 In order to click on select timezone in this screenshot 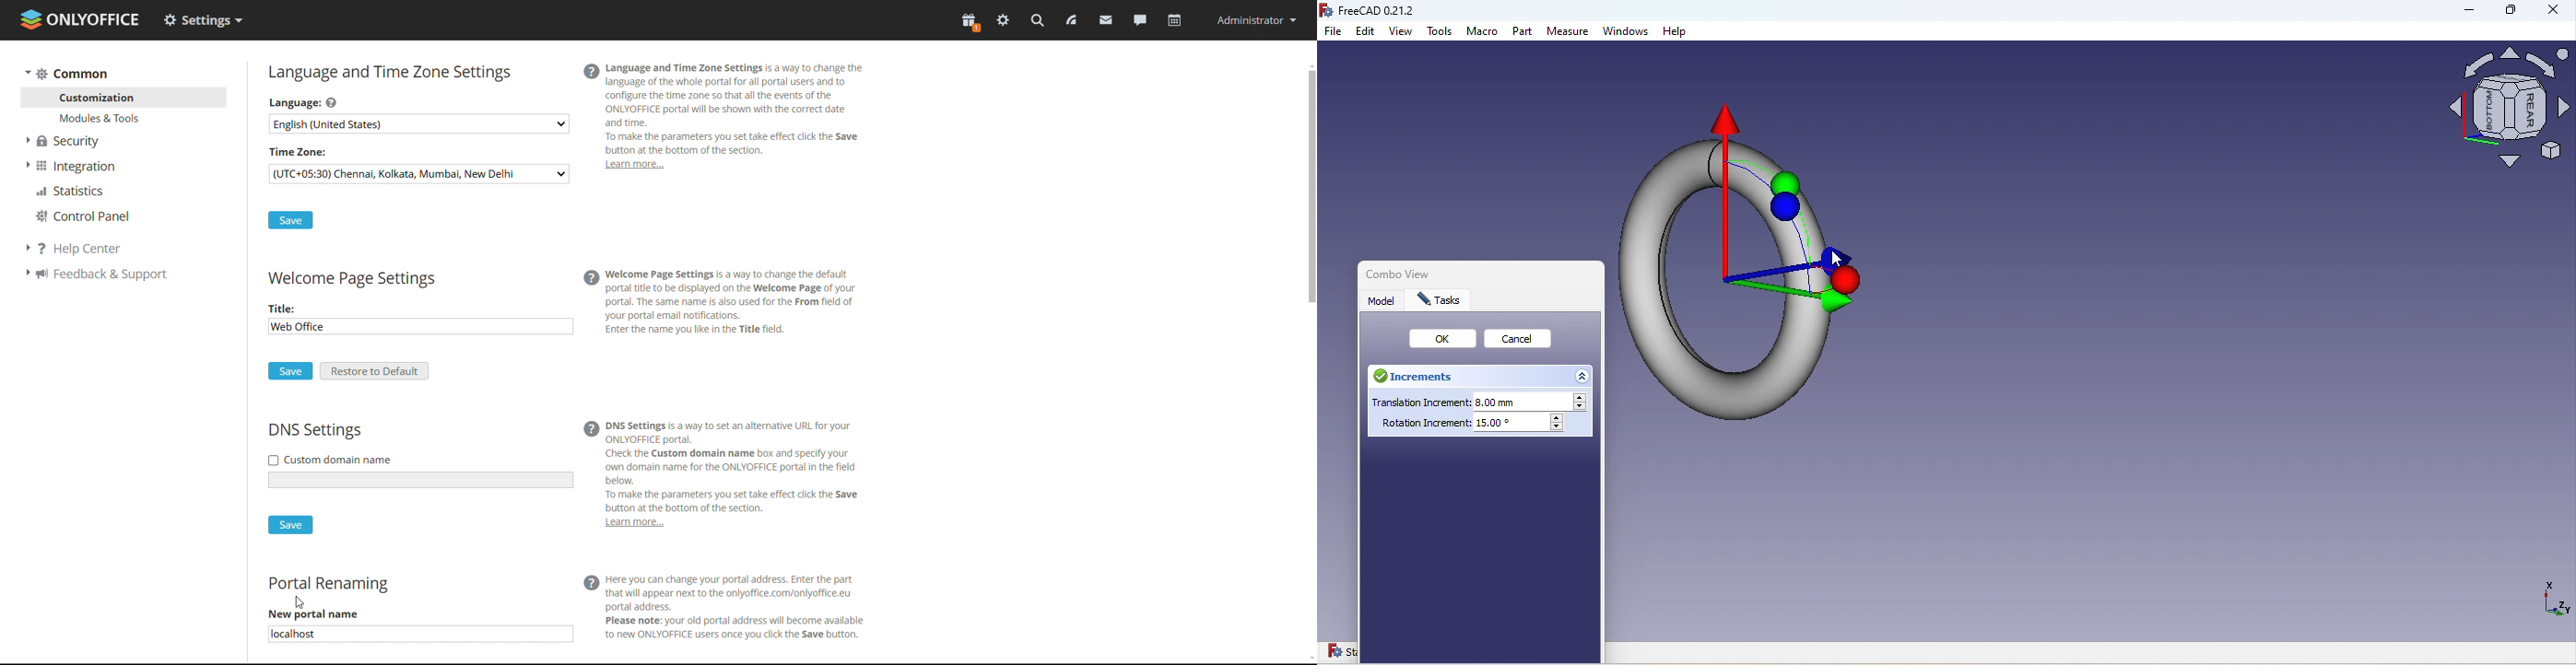, I will do `click(418, 173)`.